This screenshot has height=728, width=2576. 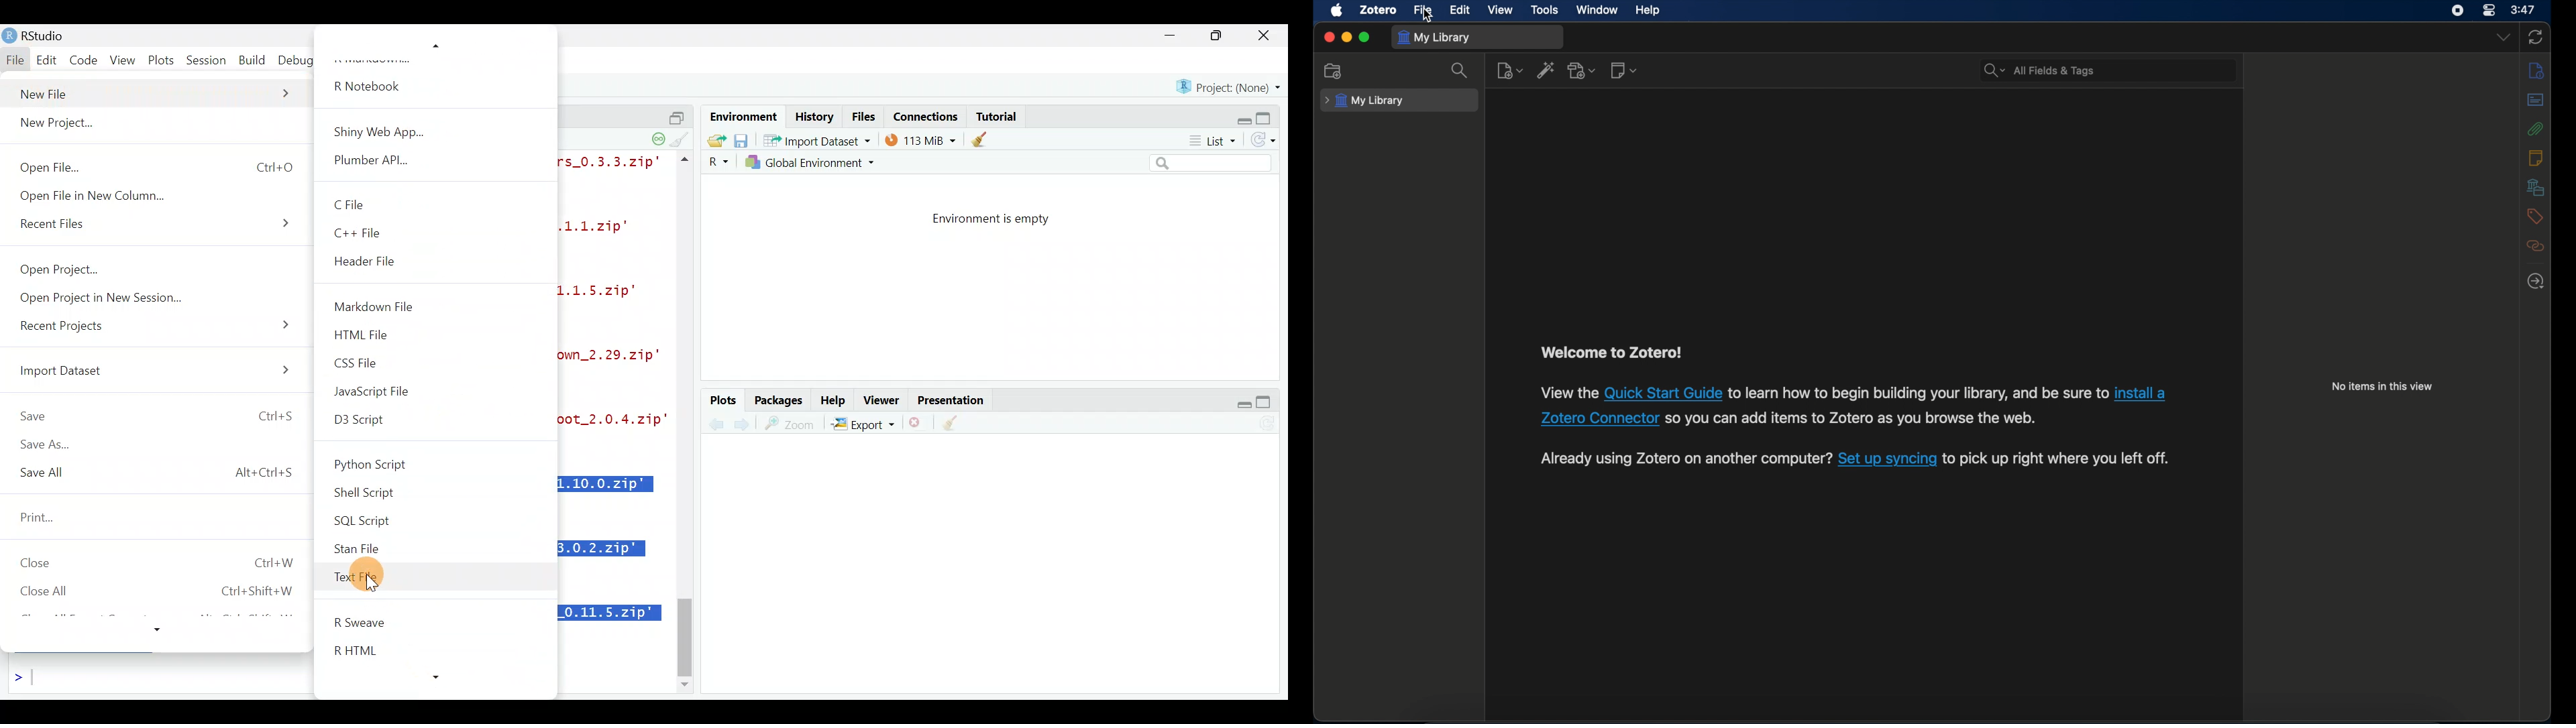 I want to click on help, so click(x=1649, y=11).